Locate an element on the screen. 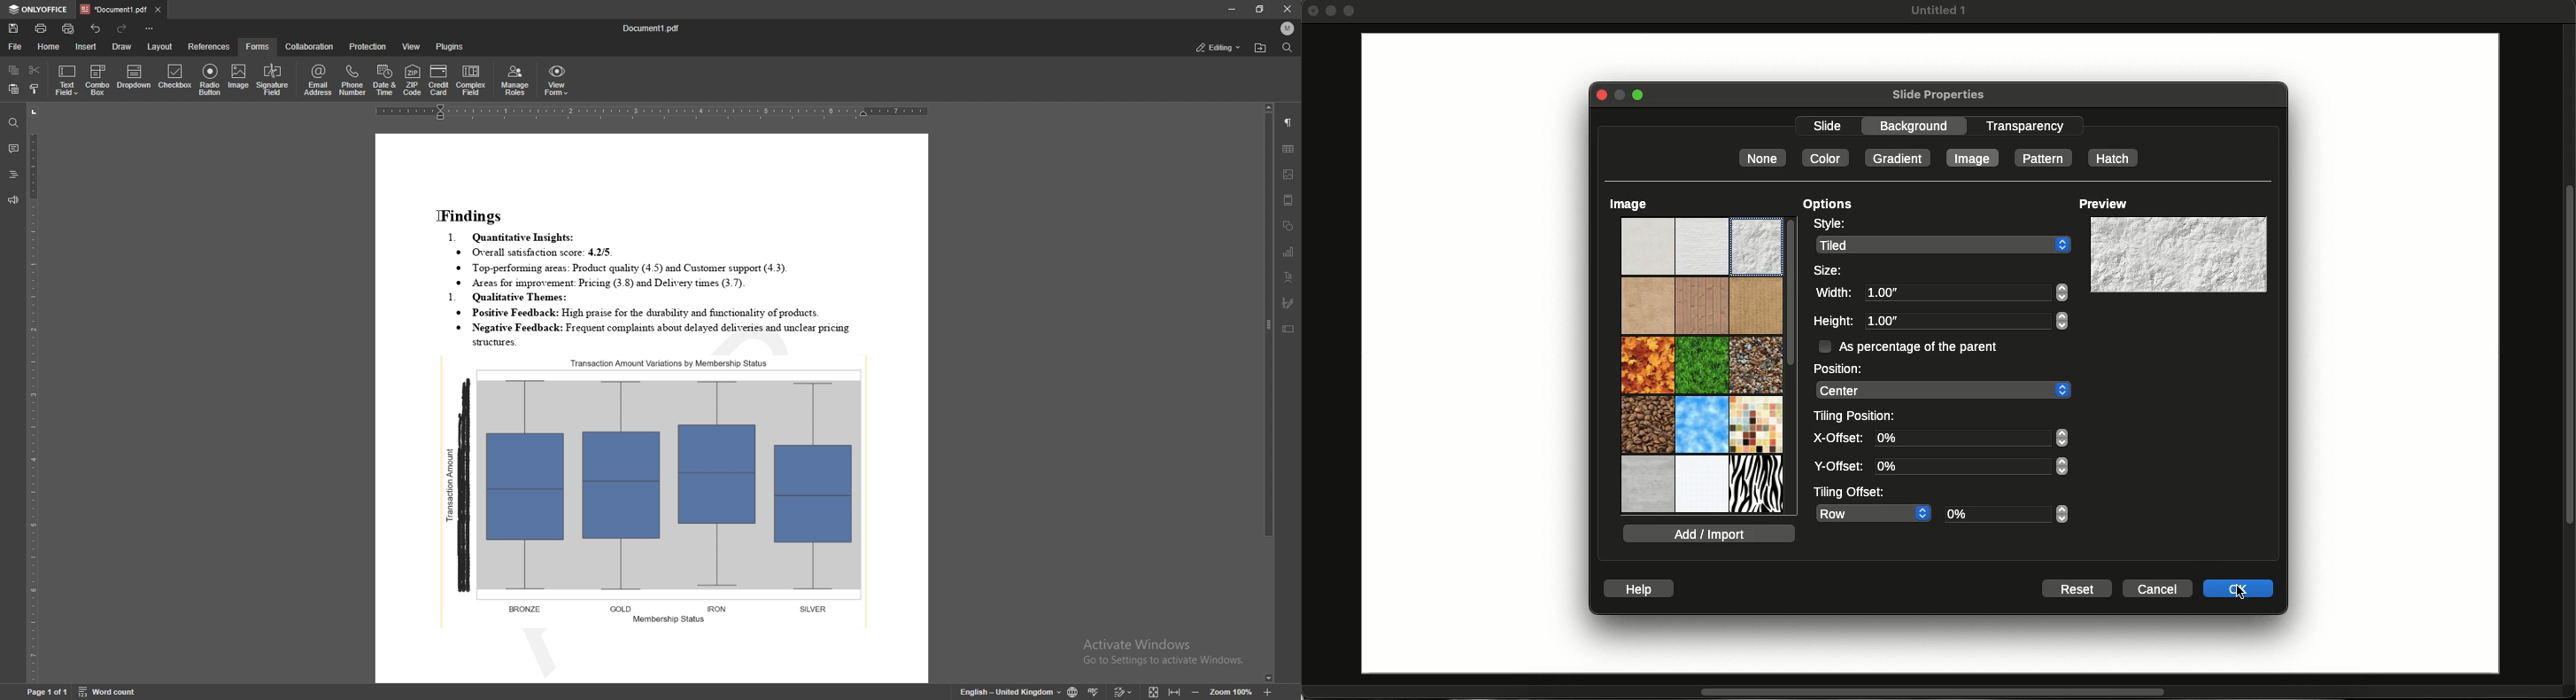  Hatch is located at coordinates (2113, 158).